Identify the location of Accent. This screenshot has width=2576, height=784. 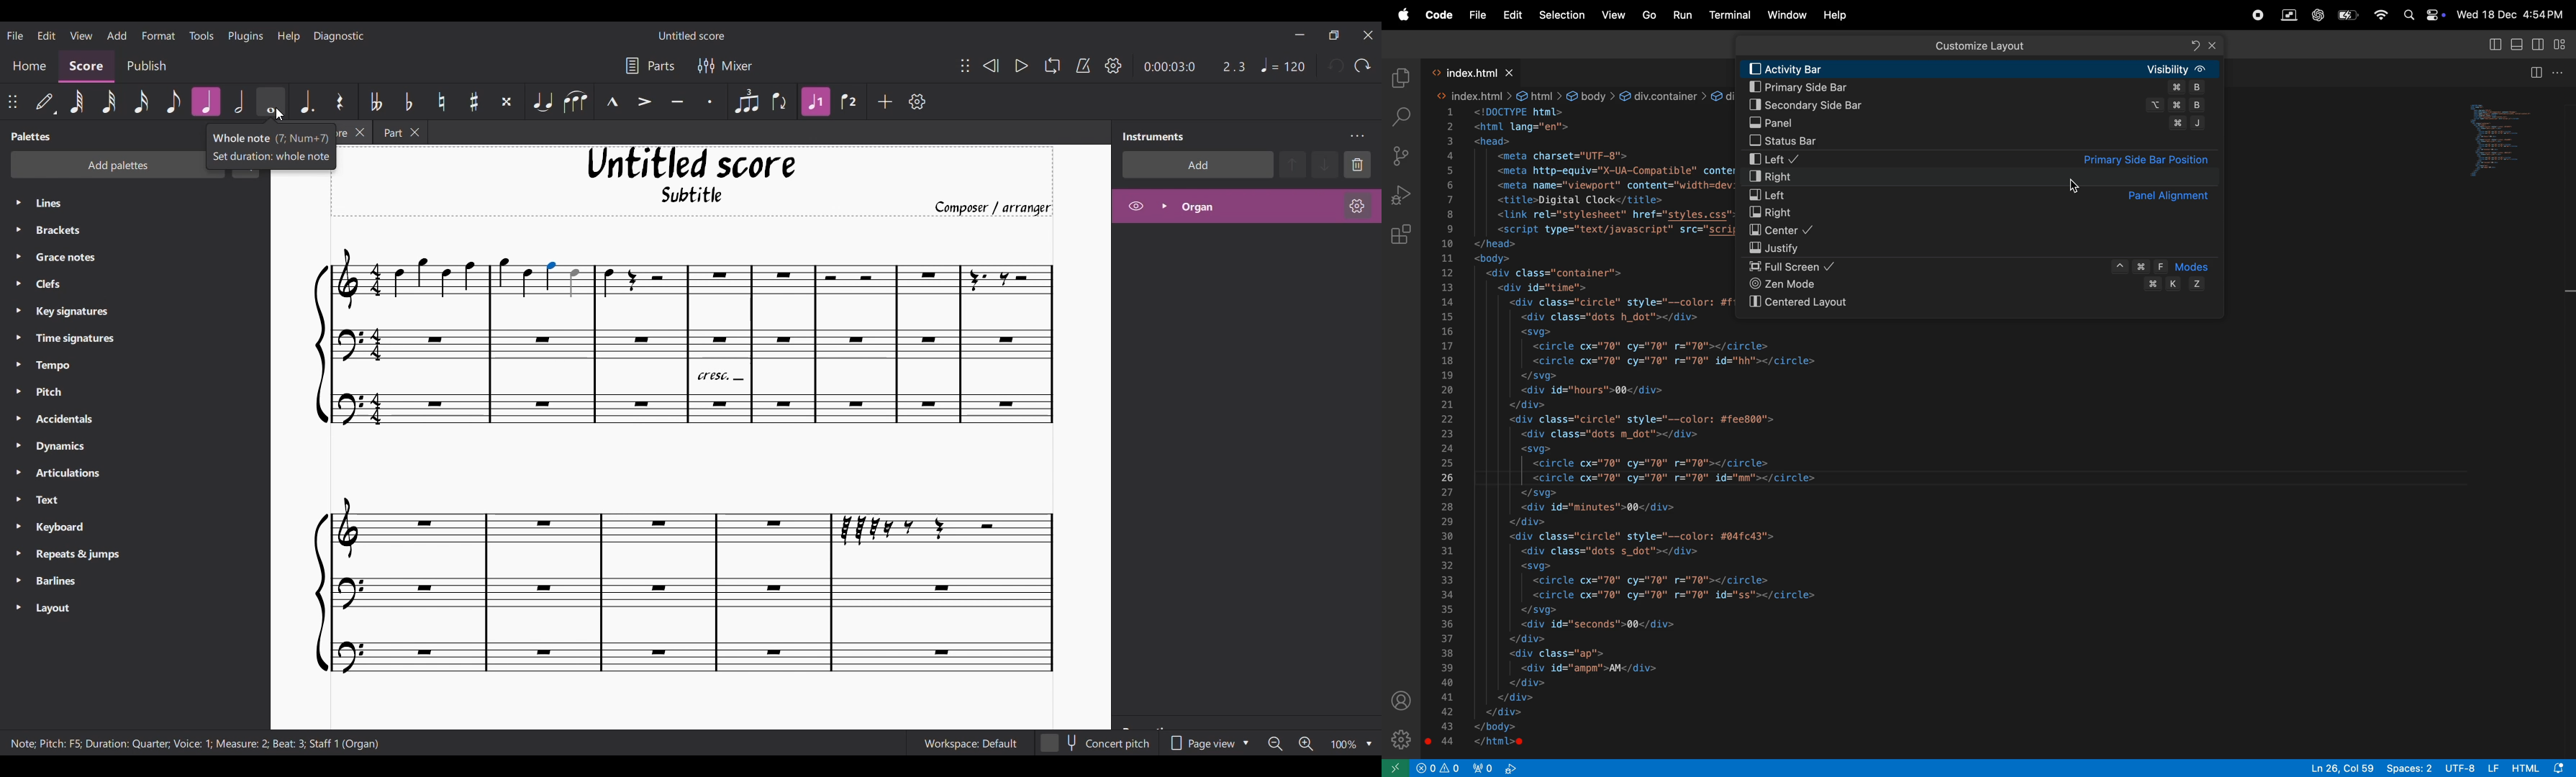
(644, 102).